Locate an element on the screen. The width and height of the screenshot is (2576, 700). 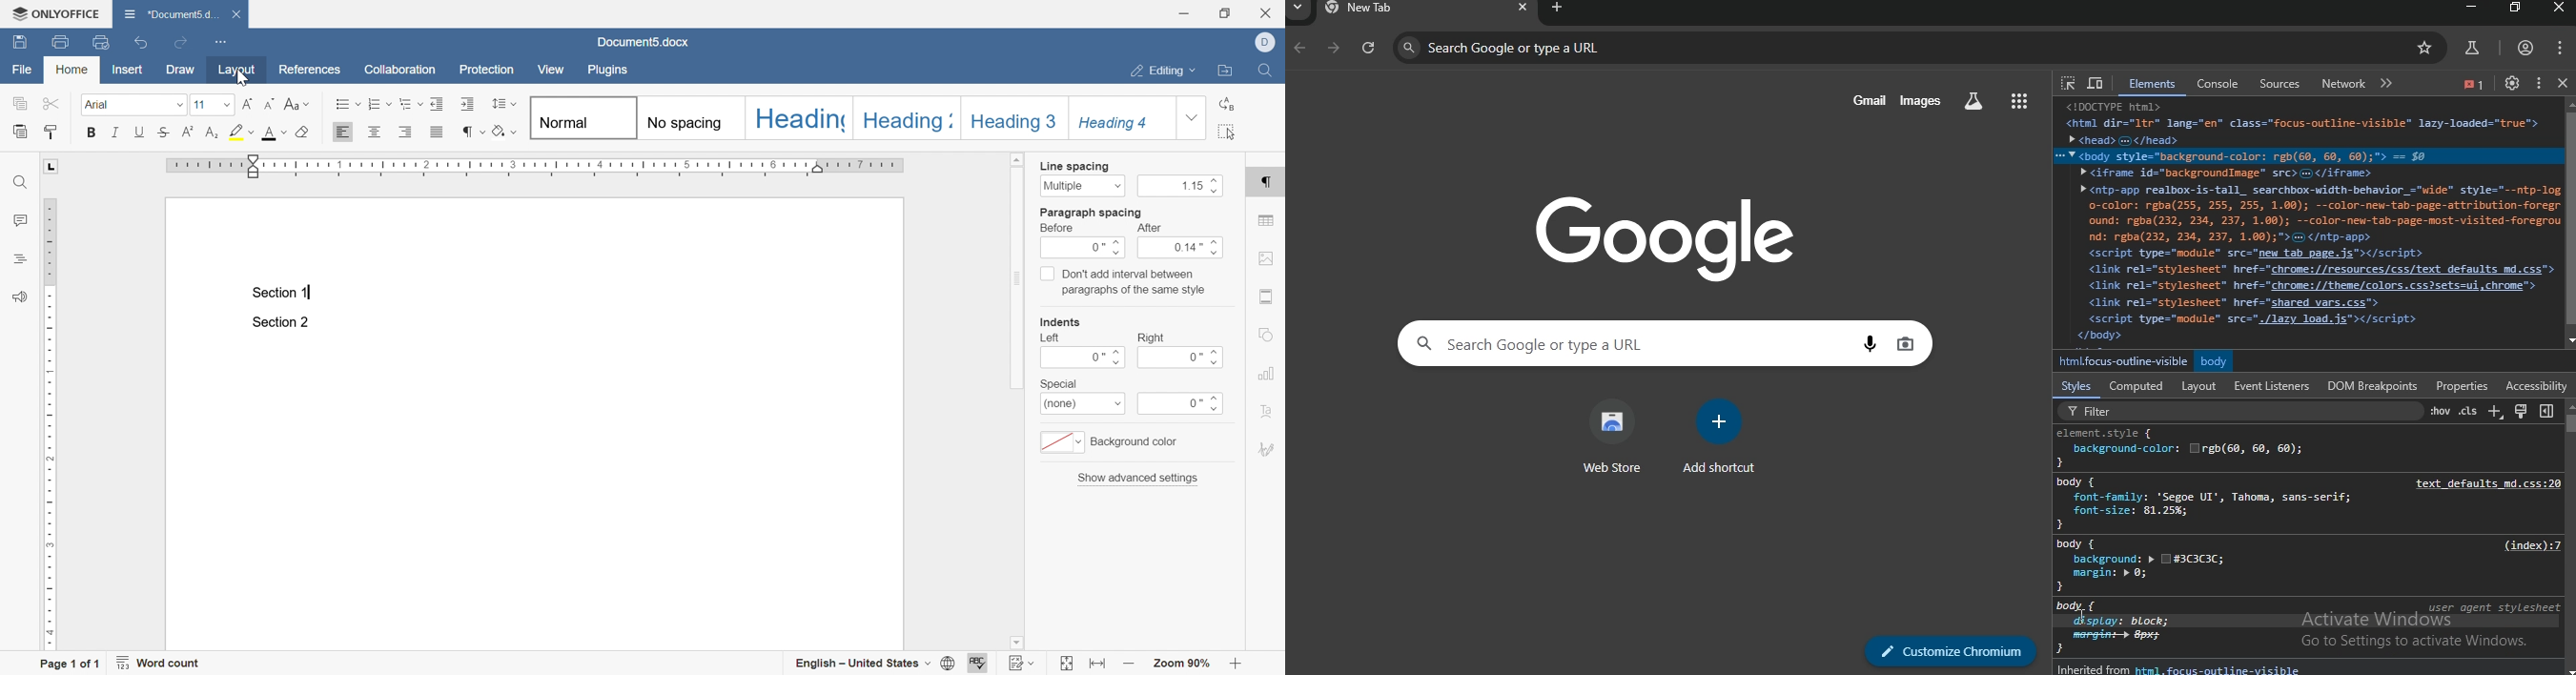
file is located at coordinates (23, 68).